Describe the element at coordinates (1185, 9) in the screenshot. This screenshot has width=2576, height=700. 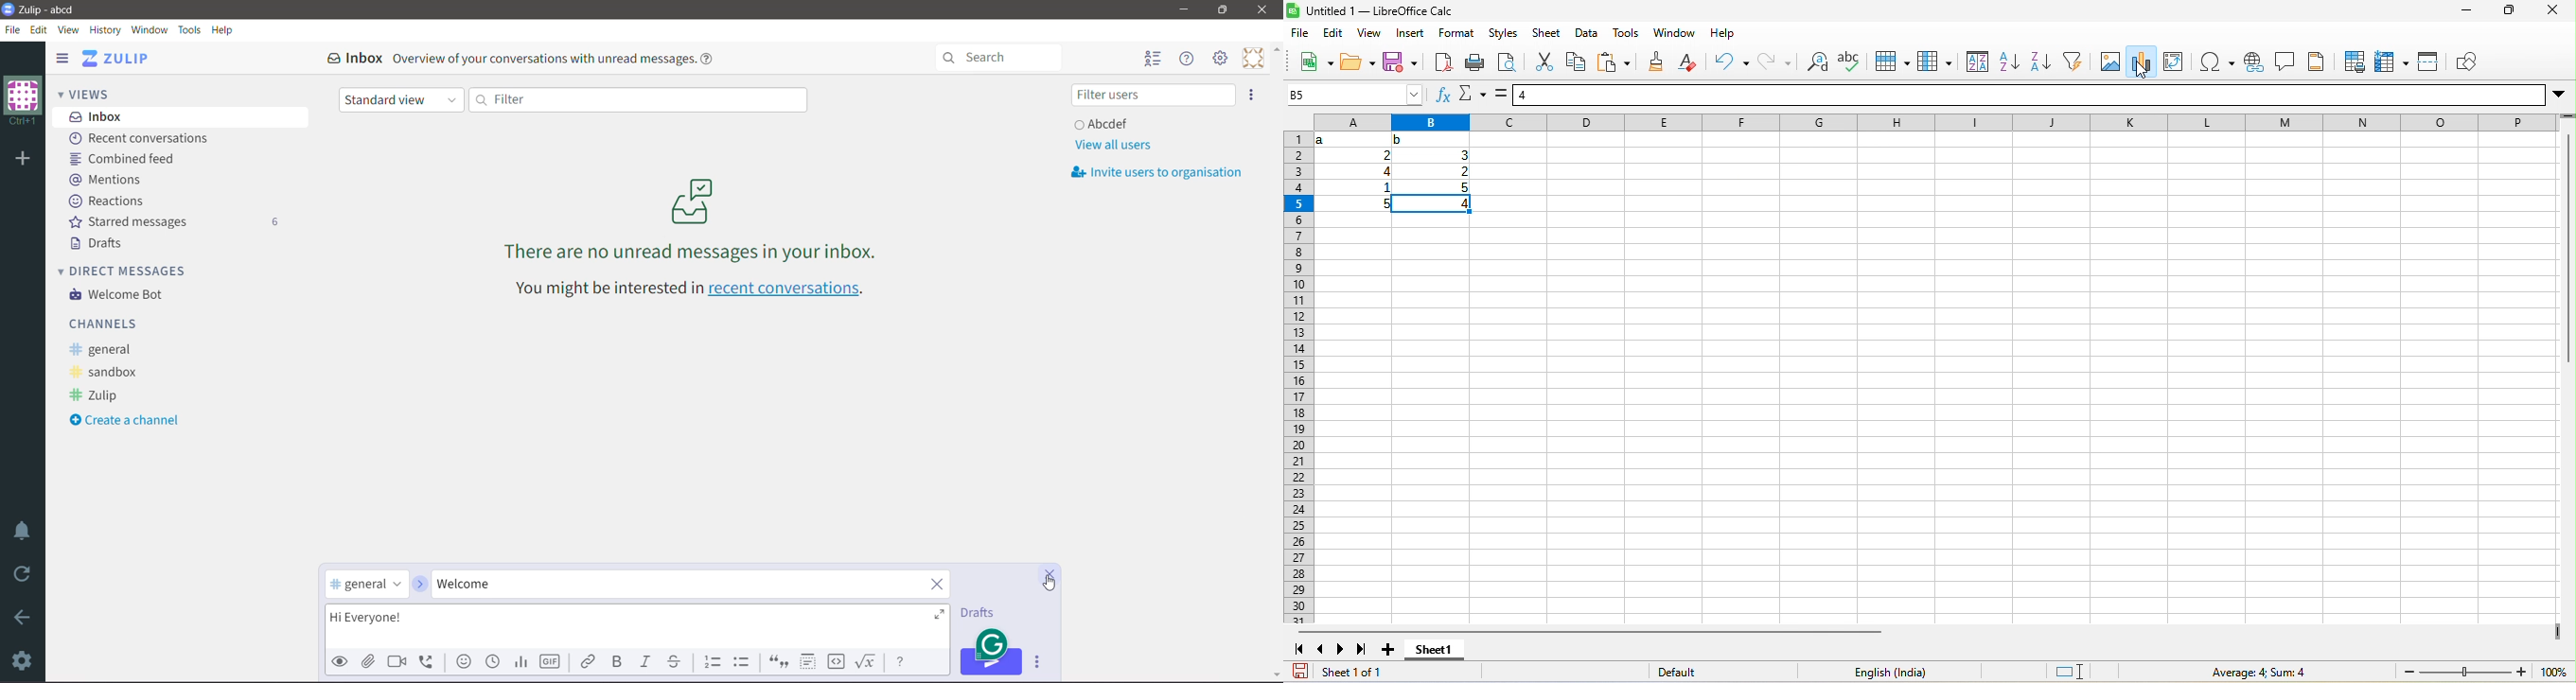
I see `Minimize` at that location.